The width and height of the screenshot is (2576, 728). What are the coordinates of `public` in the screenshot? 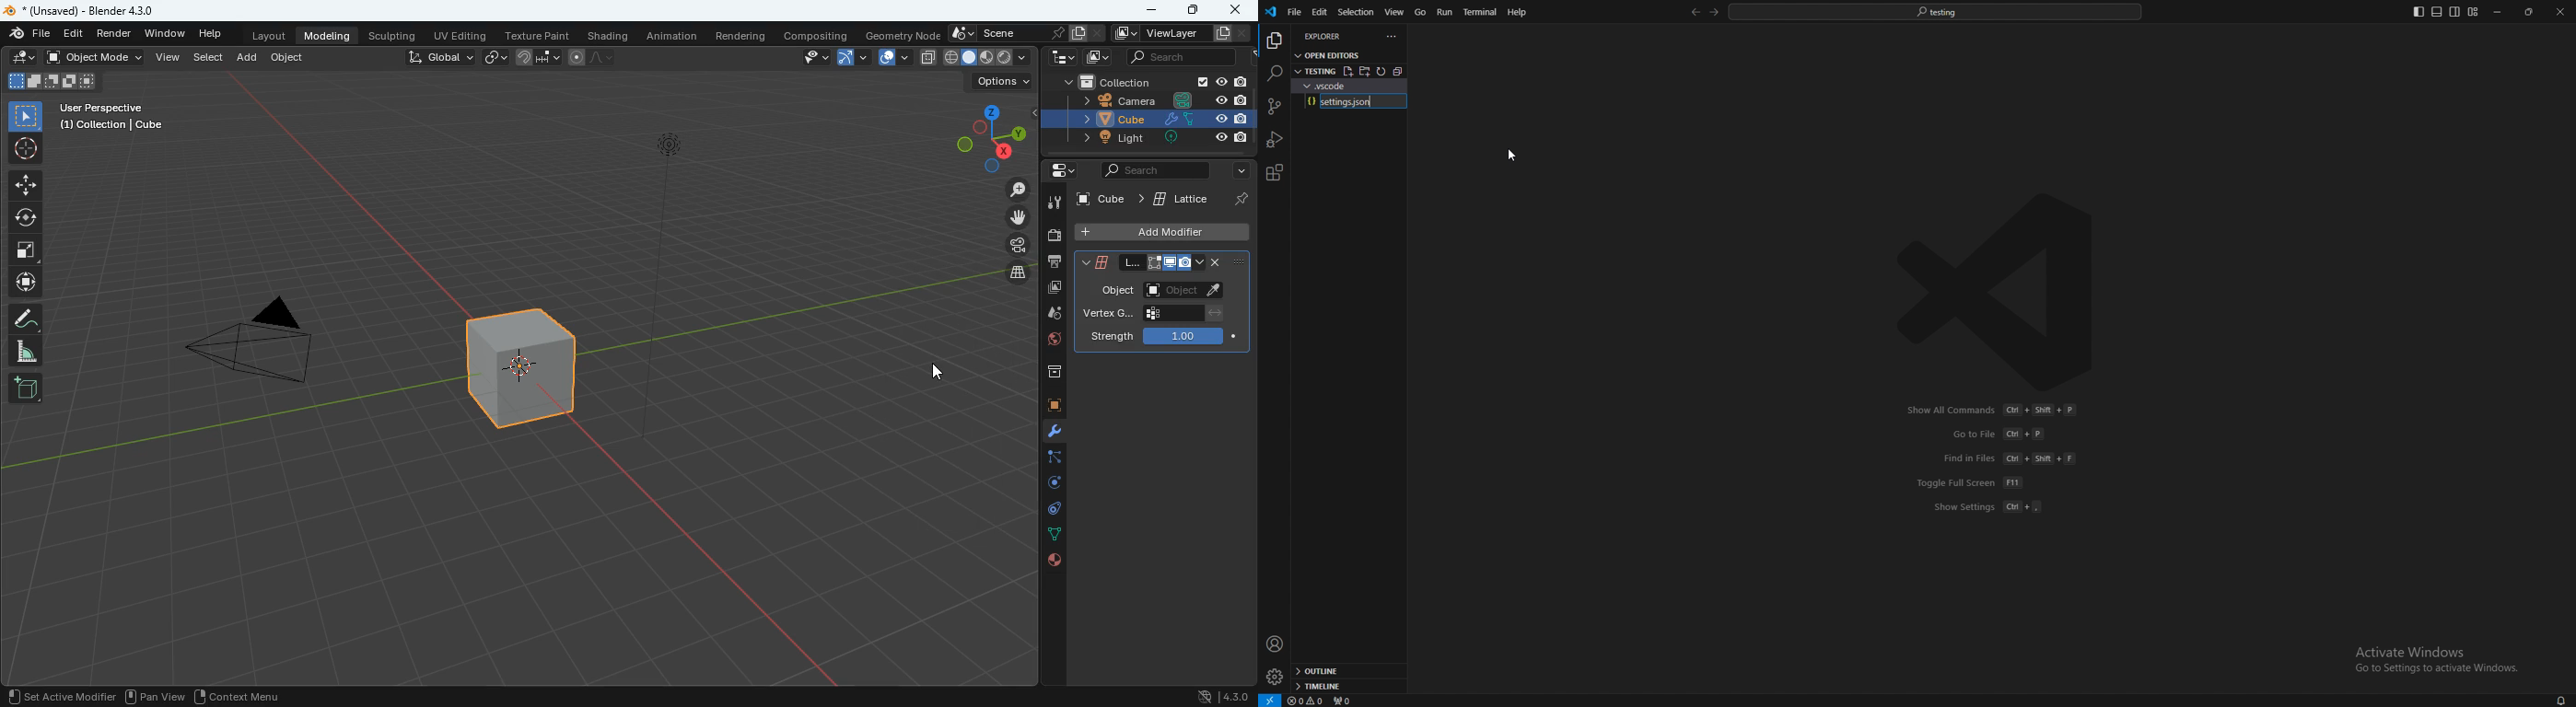 It's located at (1054, 562).